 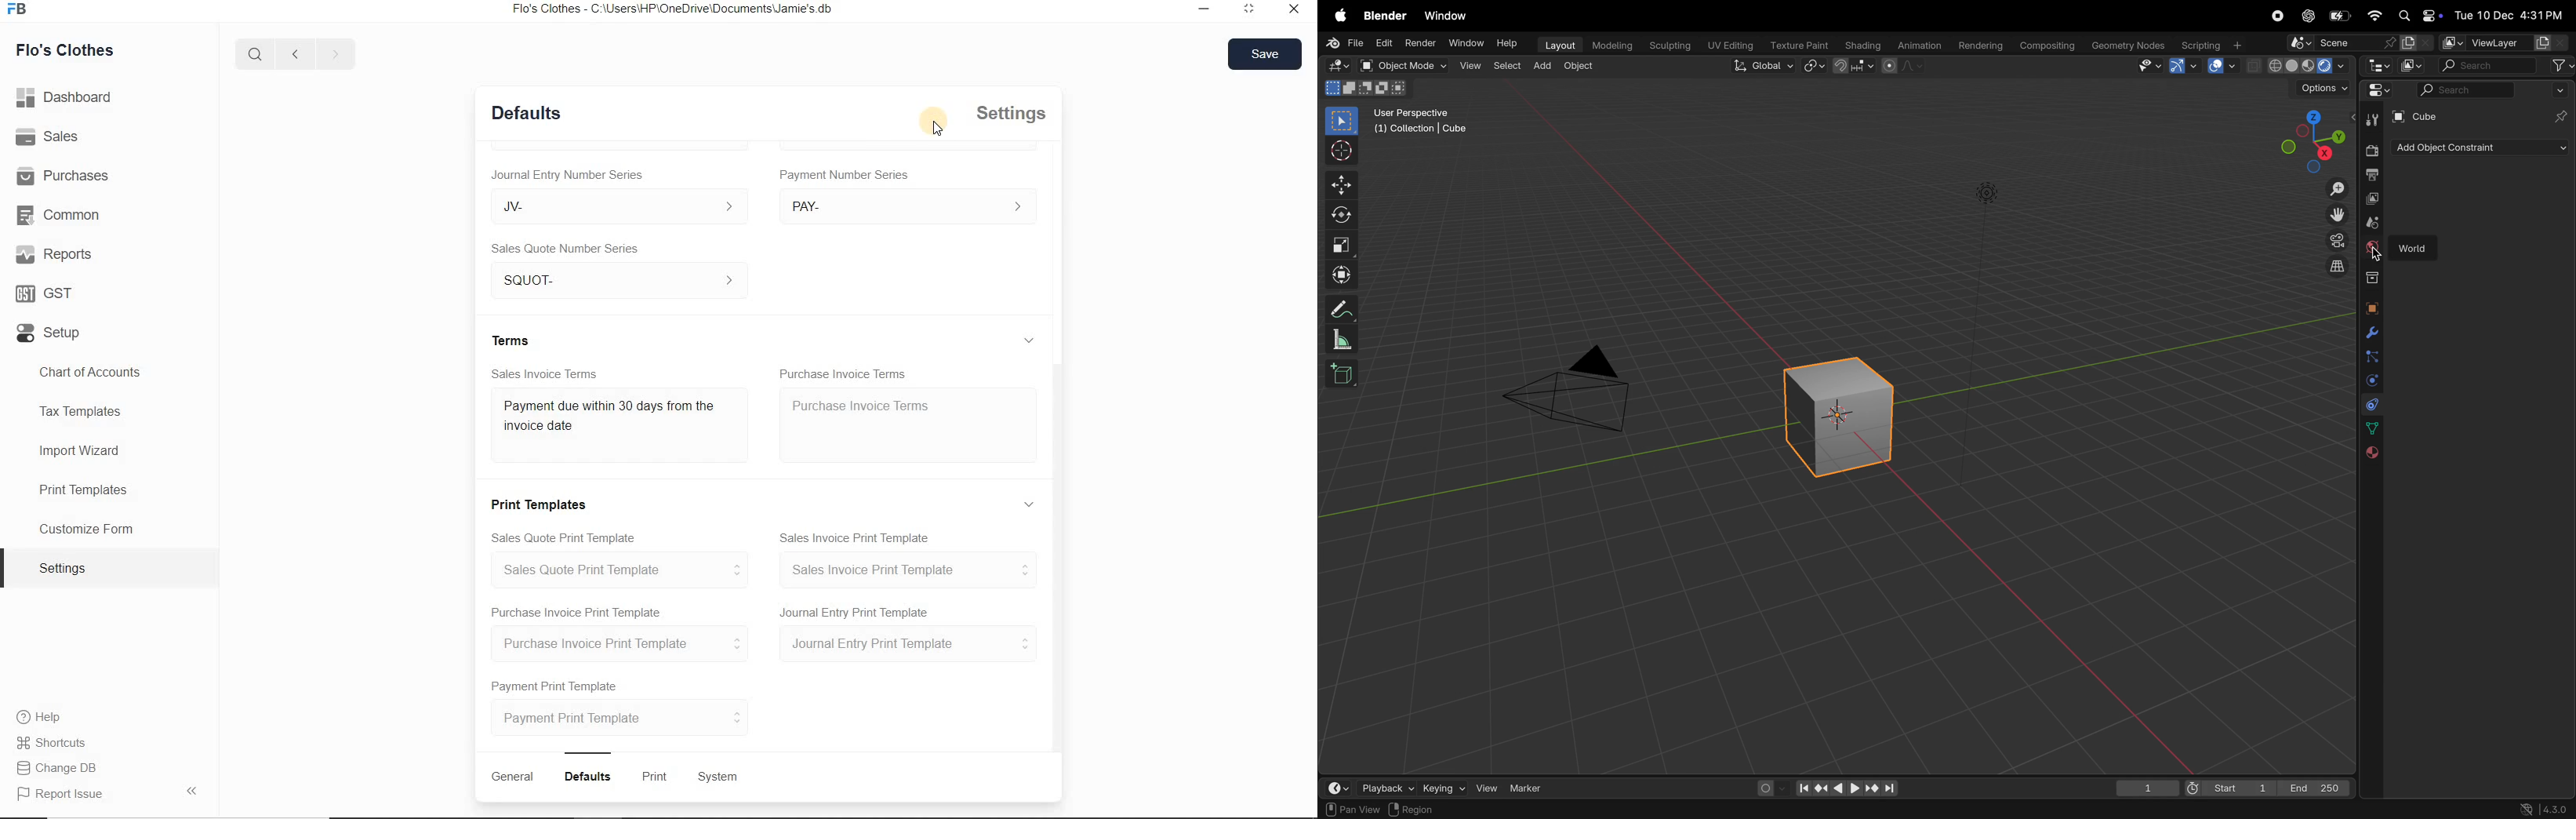 What do you see at coordinates (512, 776) in the screenshot?
I see `General` at bounding box center [512, 776].